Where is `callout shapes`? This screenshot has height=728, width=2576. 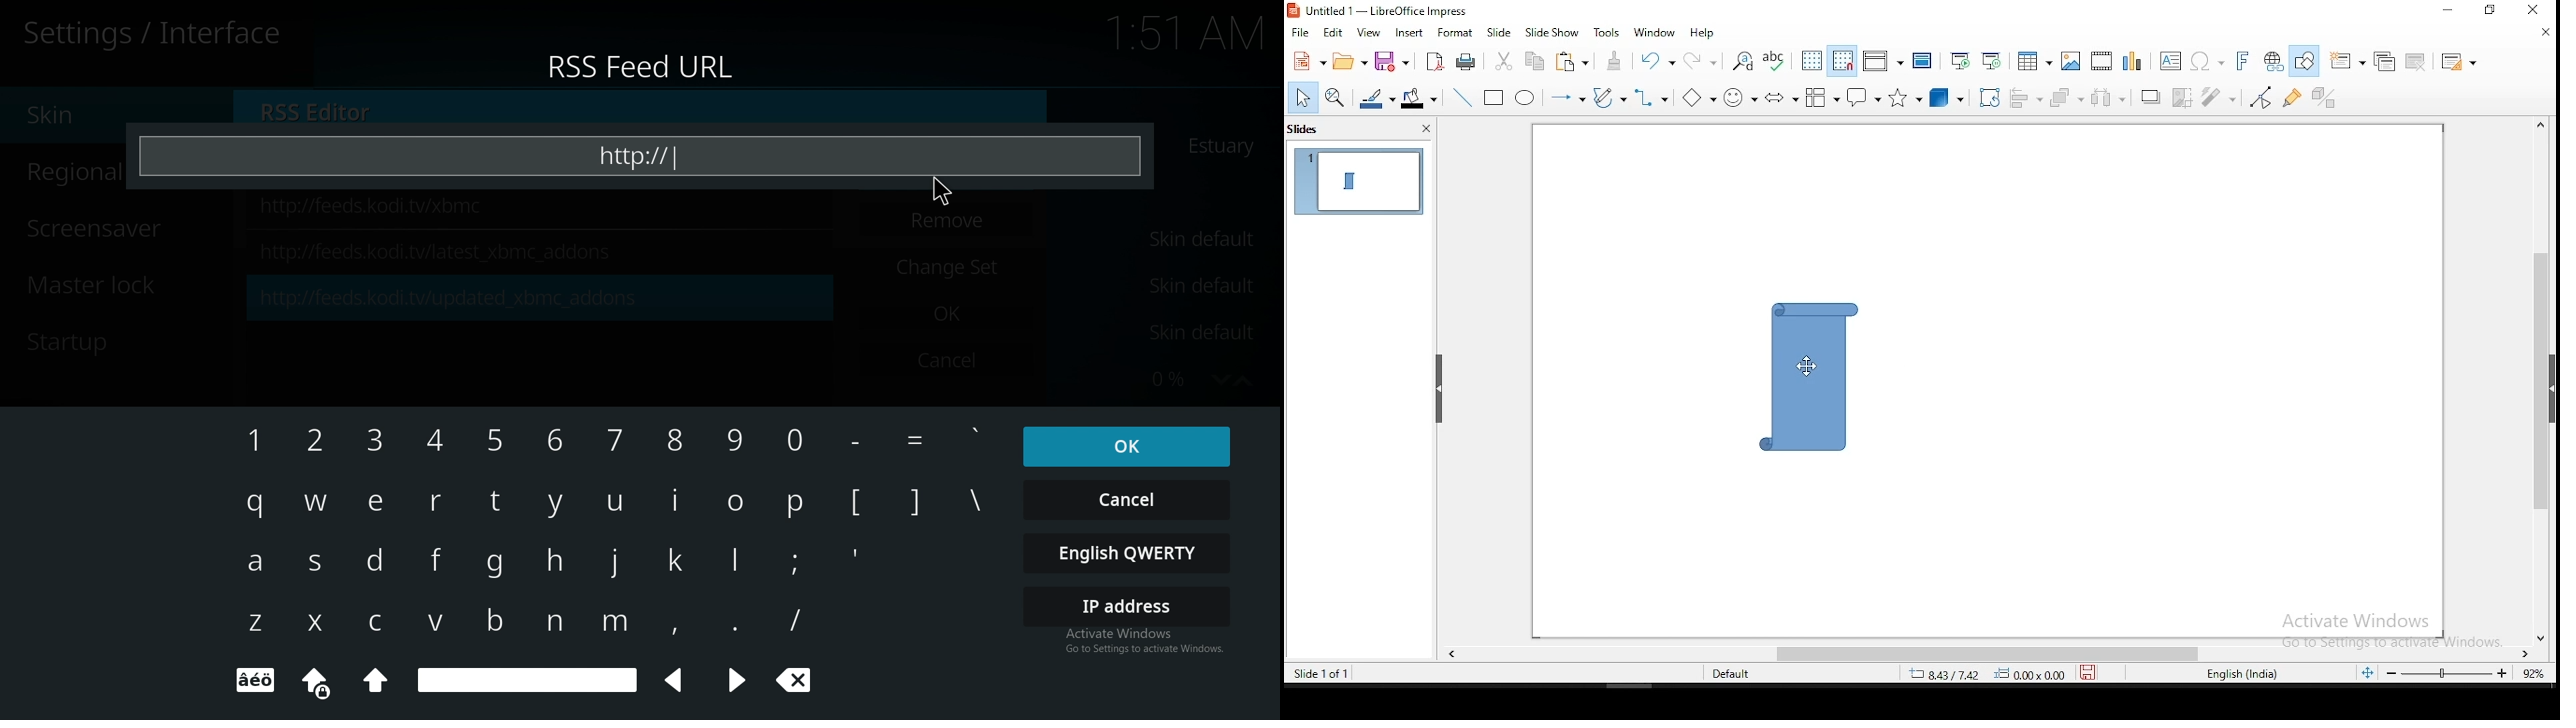
callout shapes is located at coordinates (1861, 98).